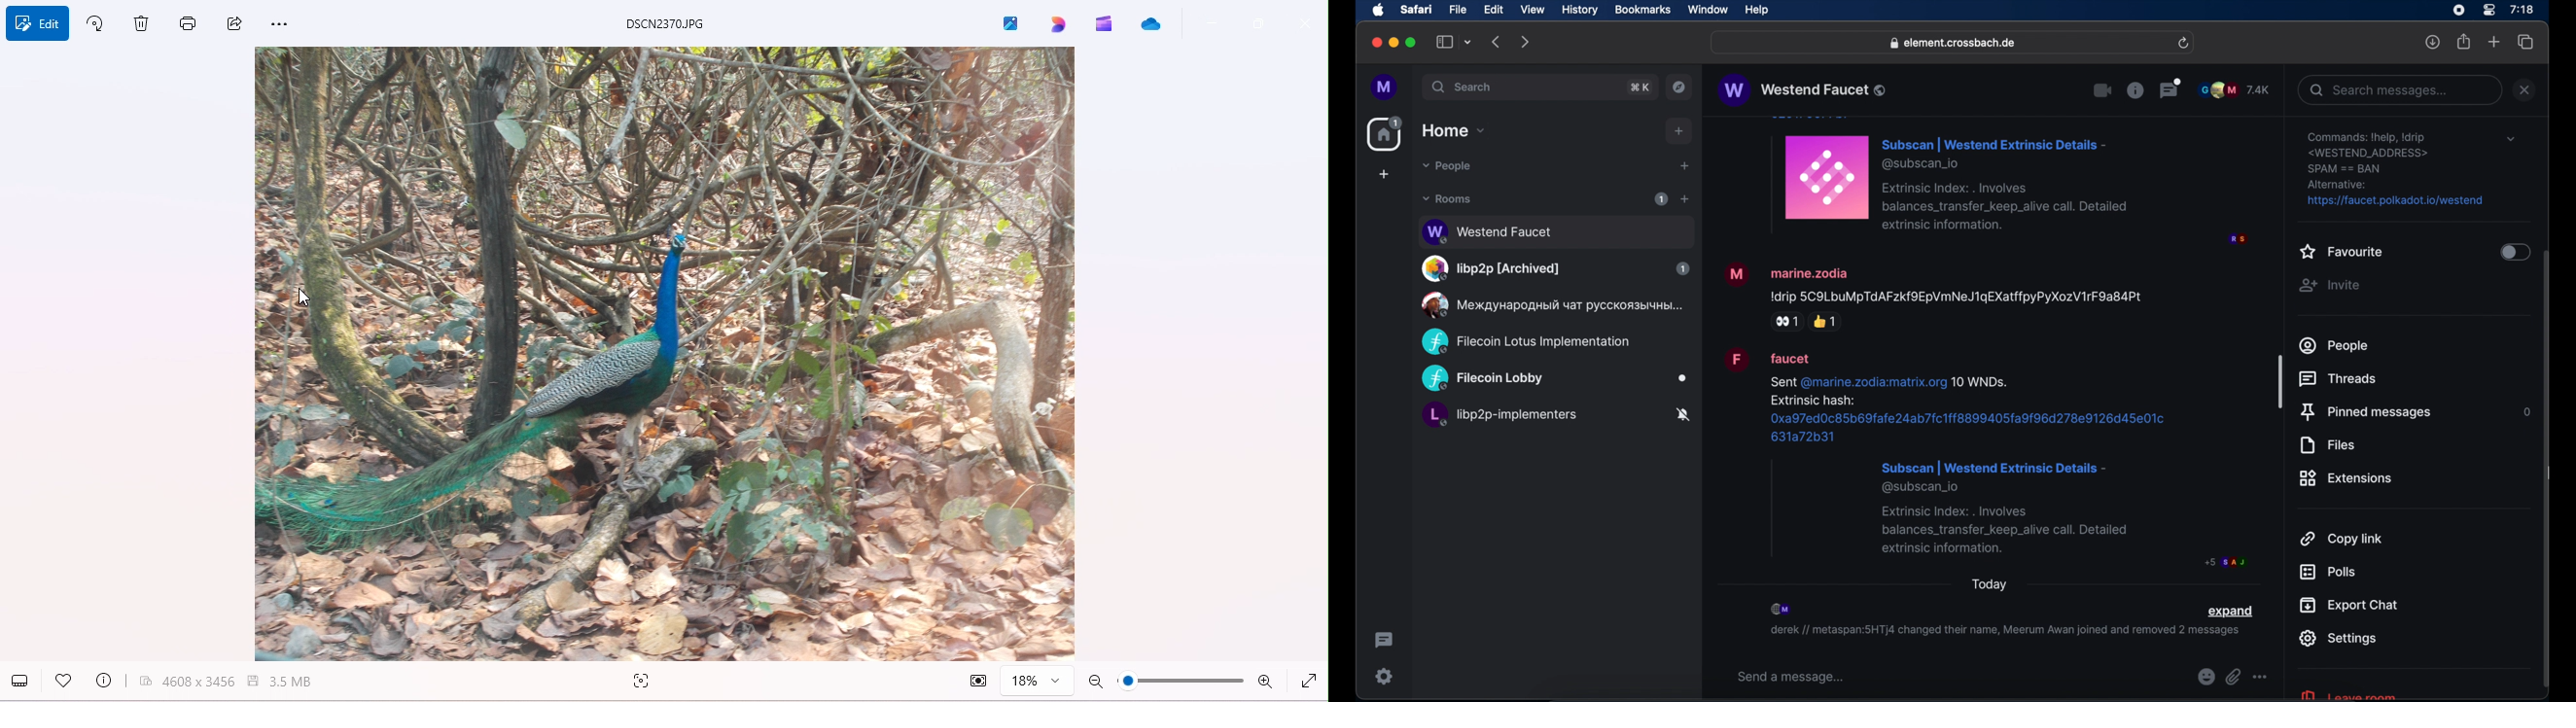 The width and height of the screenshot is (2576, 728). Describe the element at coordinates (1990, 584) in the screenshot. I see `today` at that location.